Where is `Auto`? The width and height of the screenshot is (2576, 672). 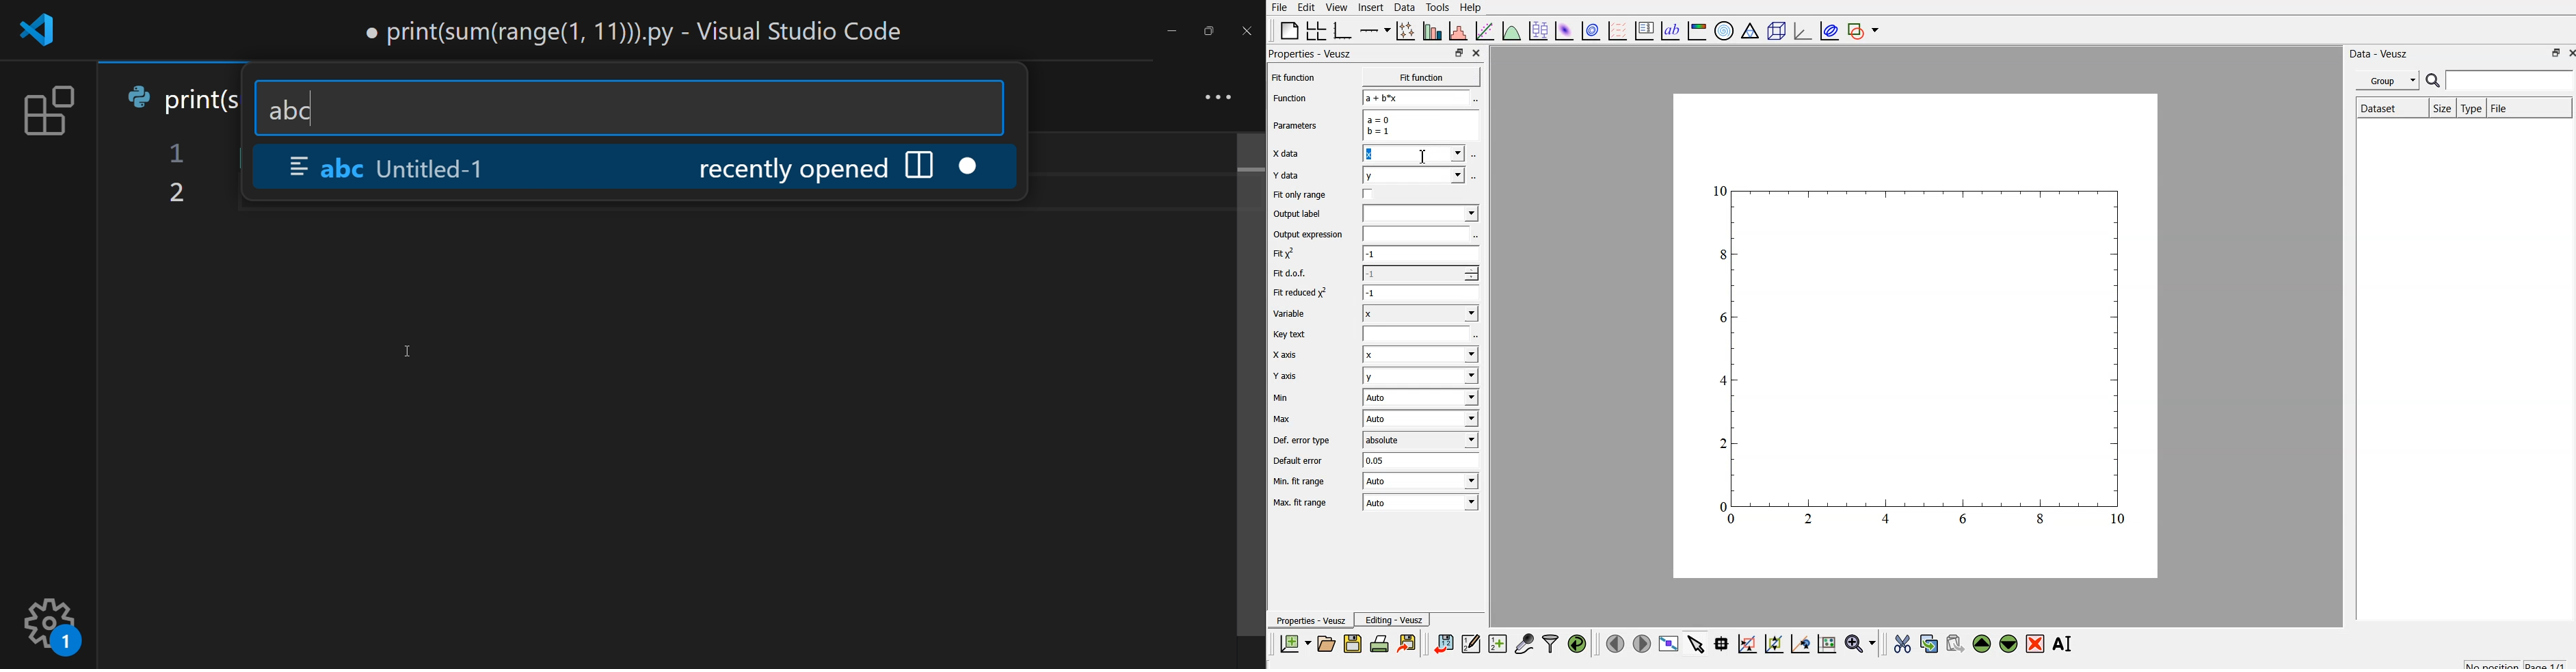
Auto is located at coordinates (1422, 420).